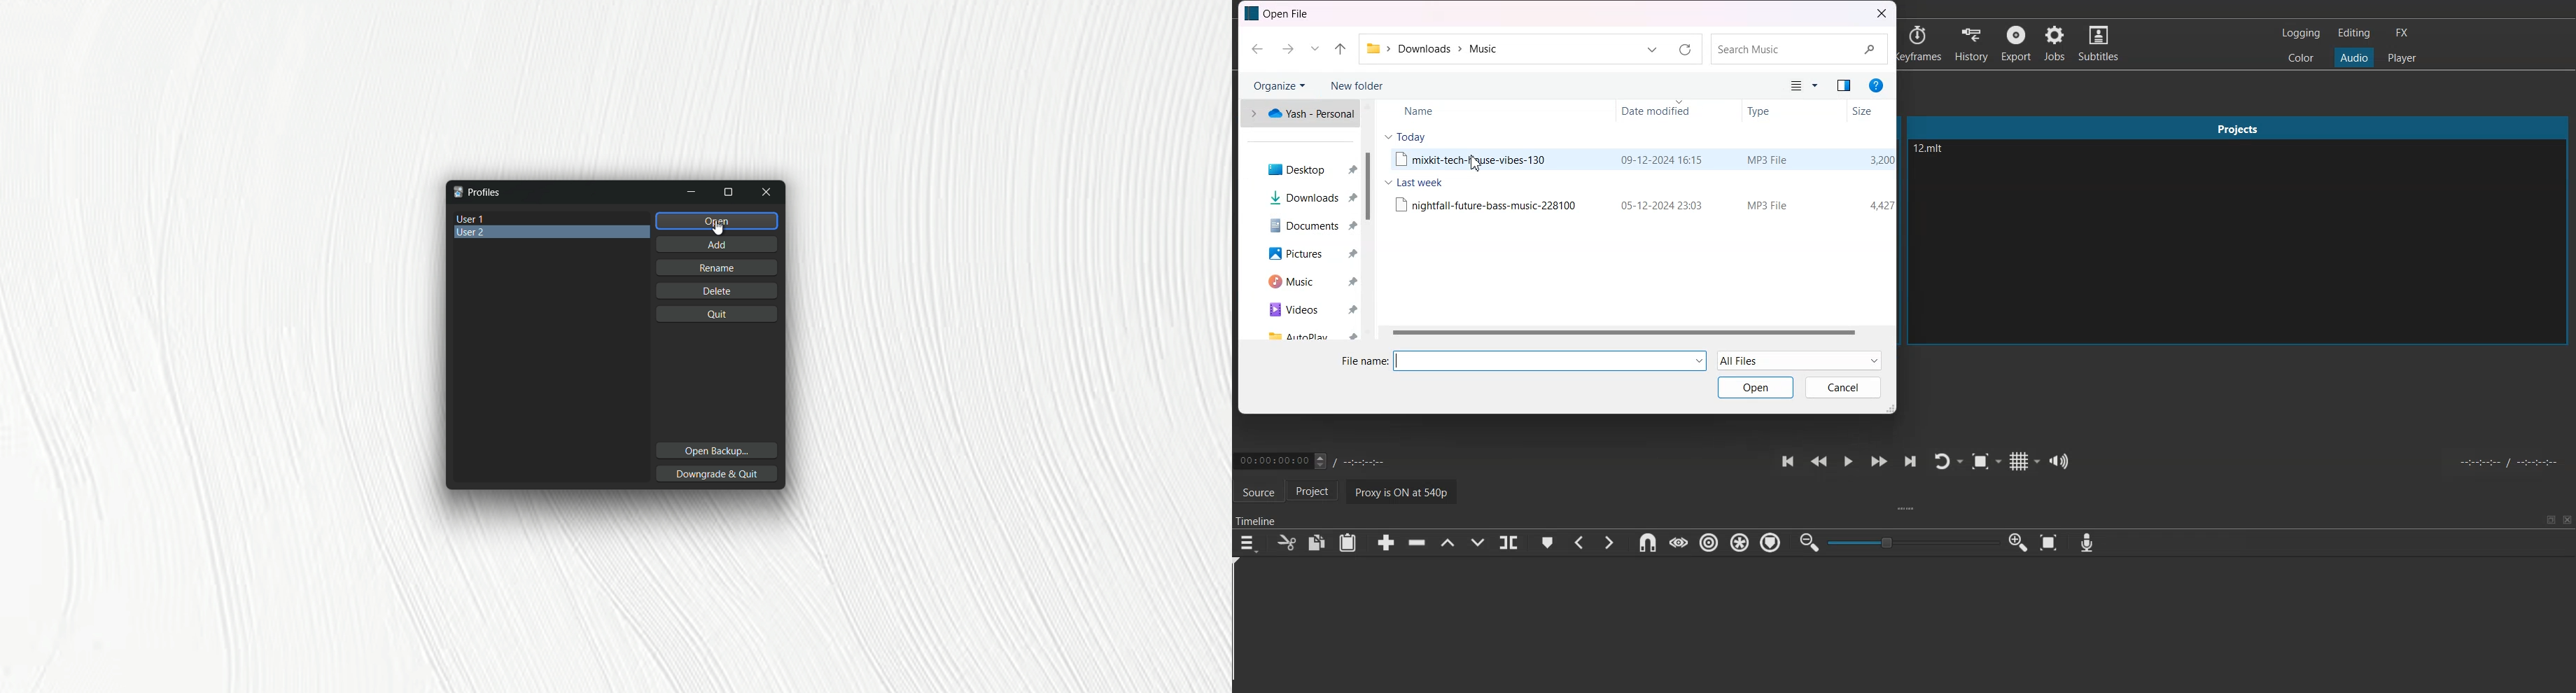  What do you see at coordinates (1285, 542) in the screenshot?
I see `Cut` at bounding box center [1285, 542].